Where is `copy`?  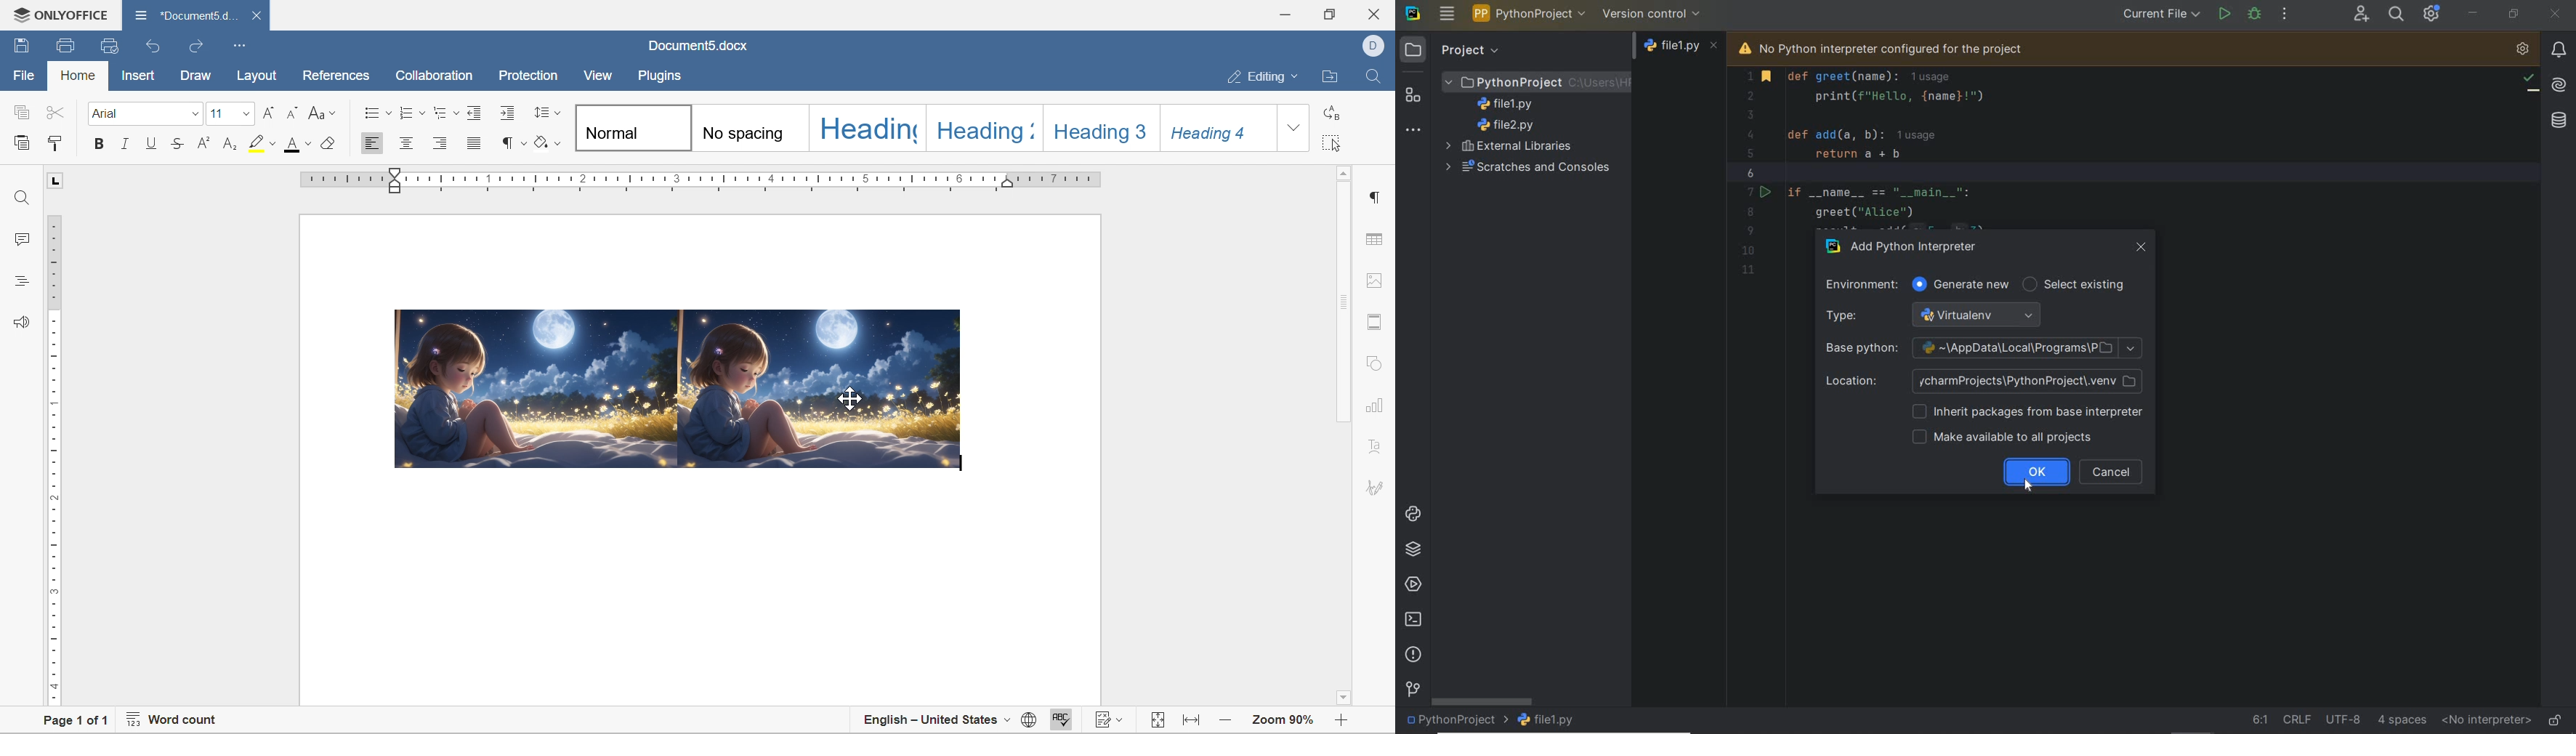
copy is located at coordinates (20, 112).